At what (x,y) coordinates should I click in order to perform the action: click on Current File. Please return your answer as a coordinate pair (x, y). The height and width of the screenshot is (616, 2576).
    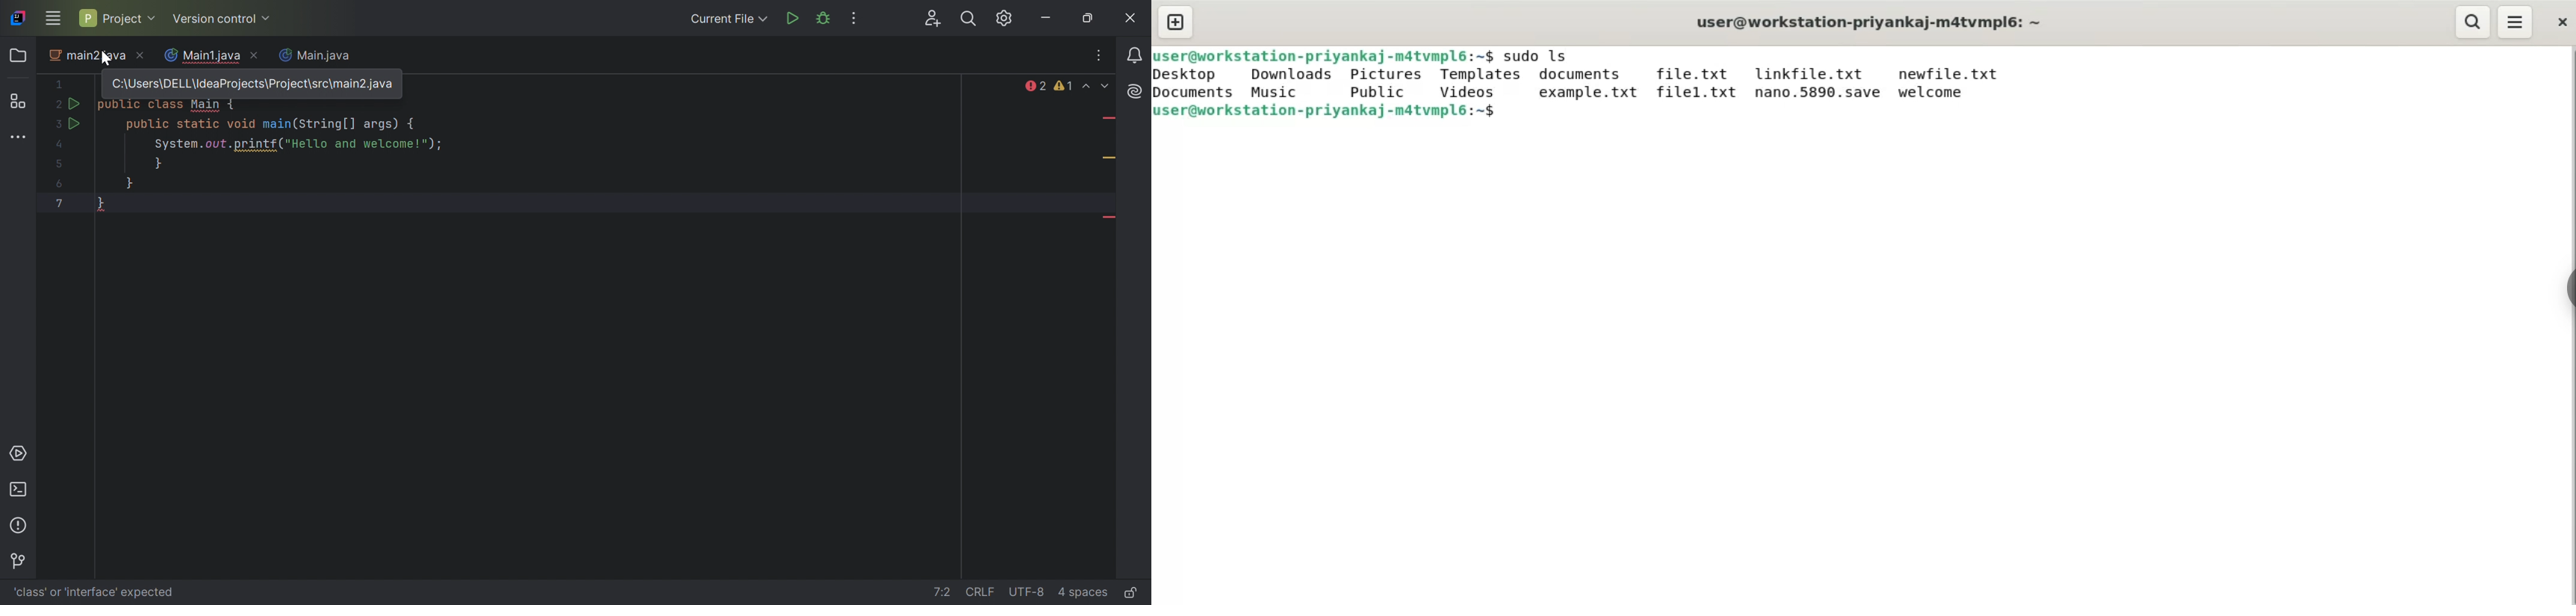
    Looking at the image, I should click on (730, 19).